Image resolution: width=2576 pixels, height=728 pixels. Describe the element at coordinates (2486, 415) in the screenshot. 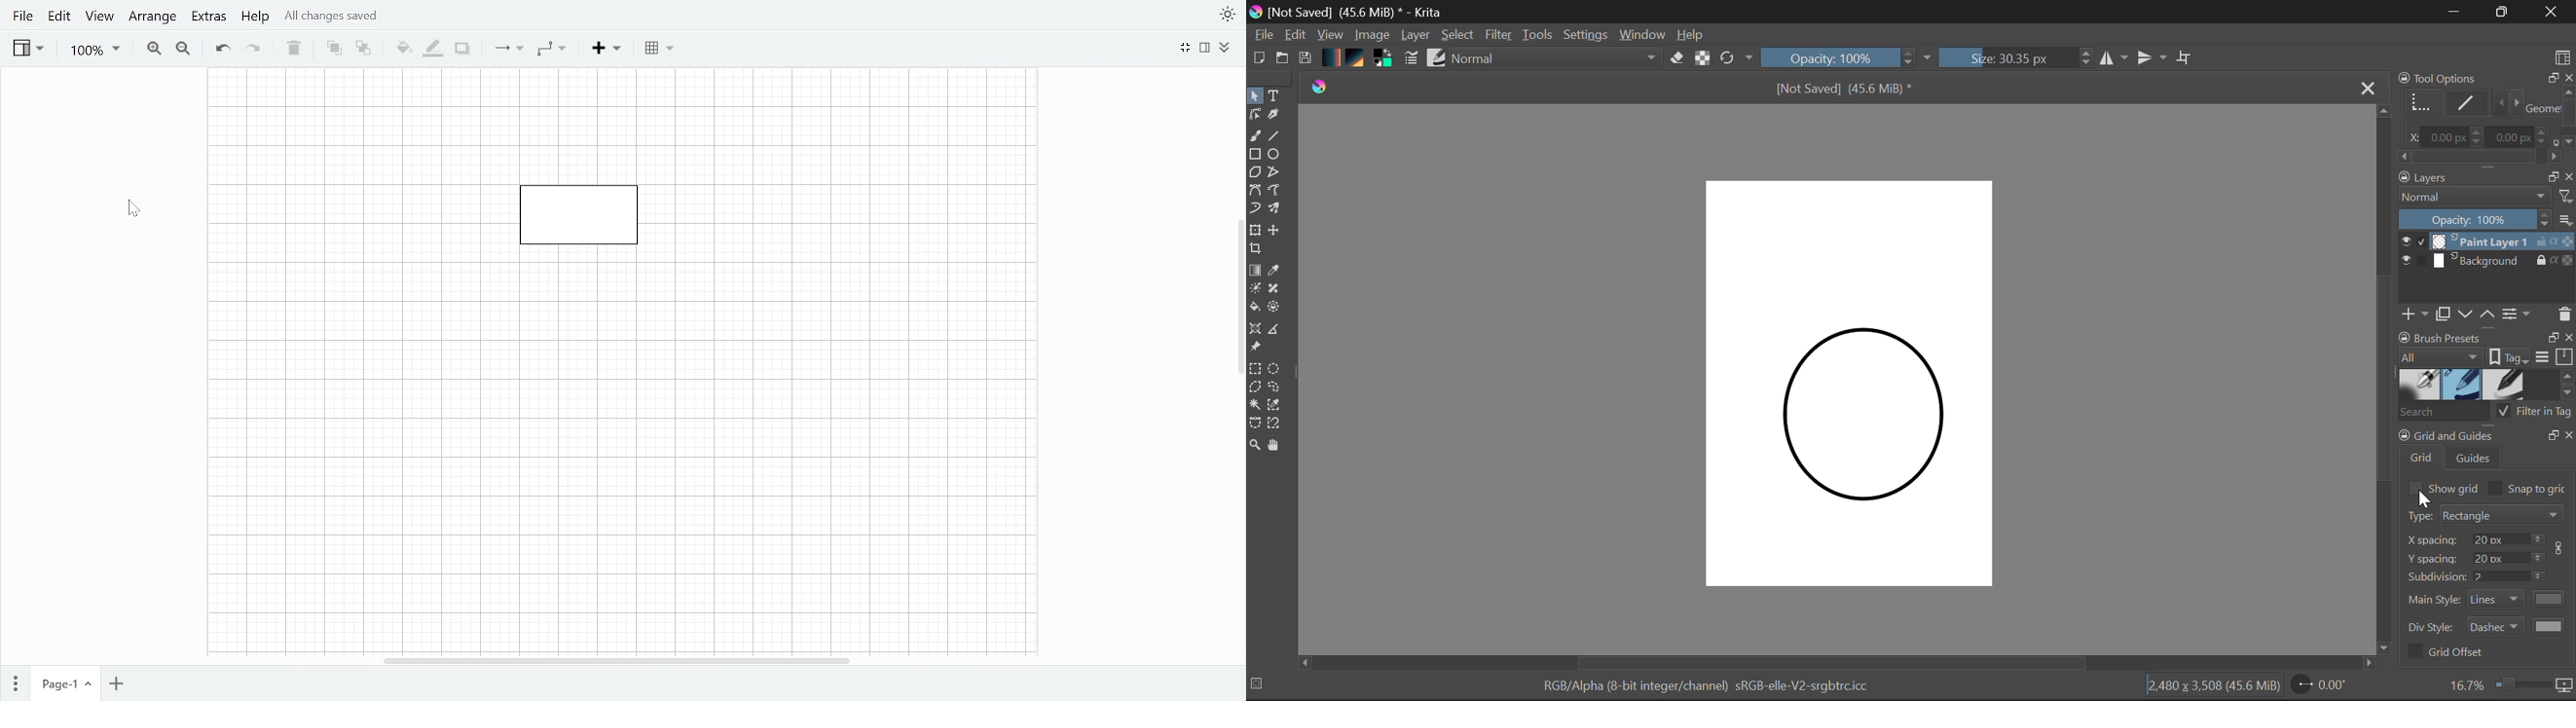

I see `Brush Presets Search` at that location.